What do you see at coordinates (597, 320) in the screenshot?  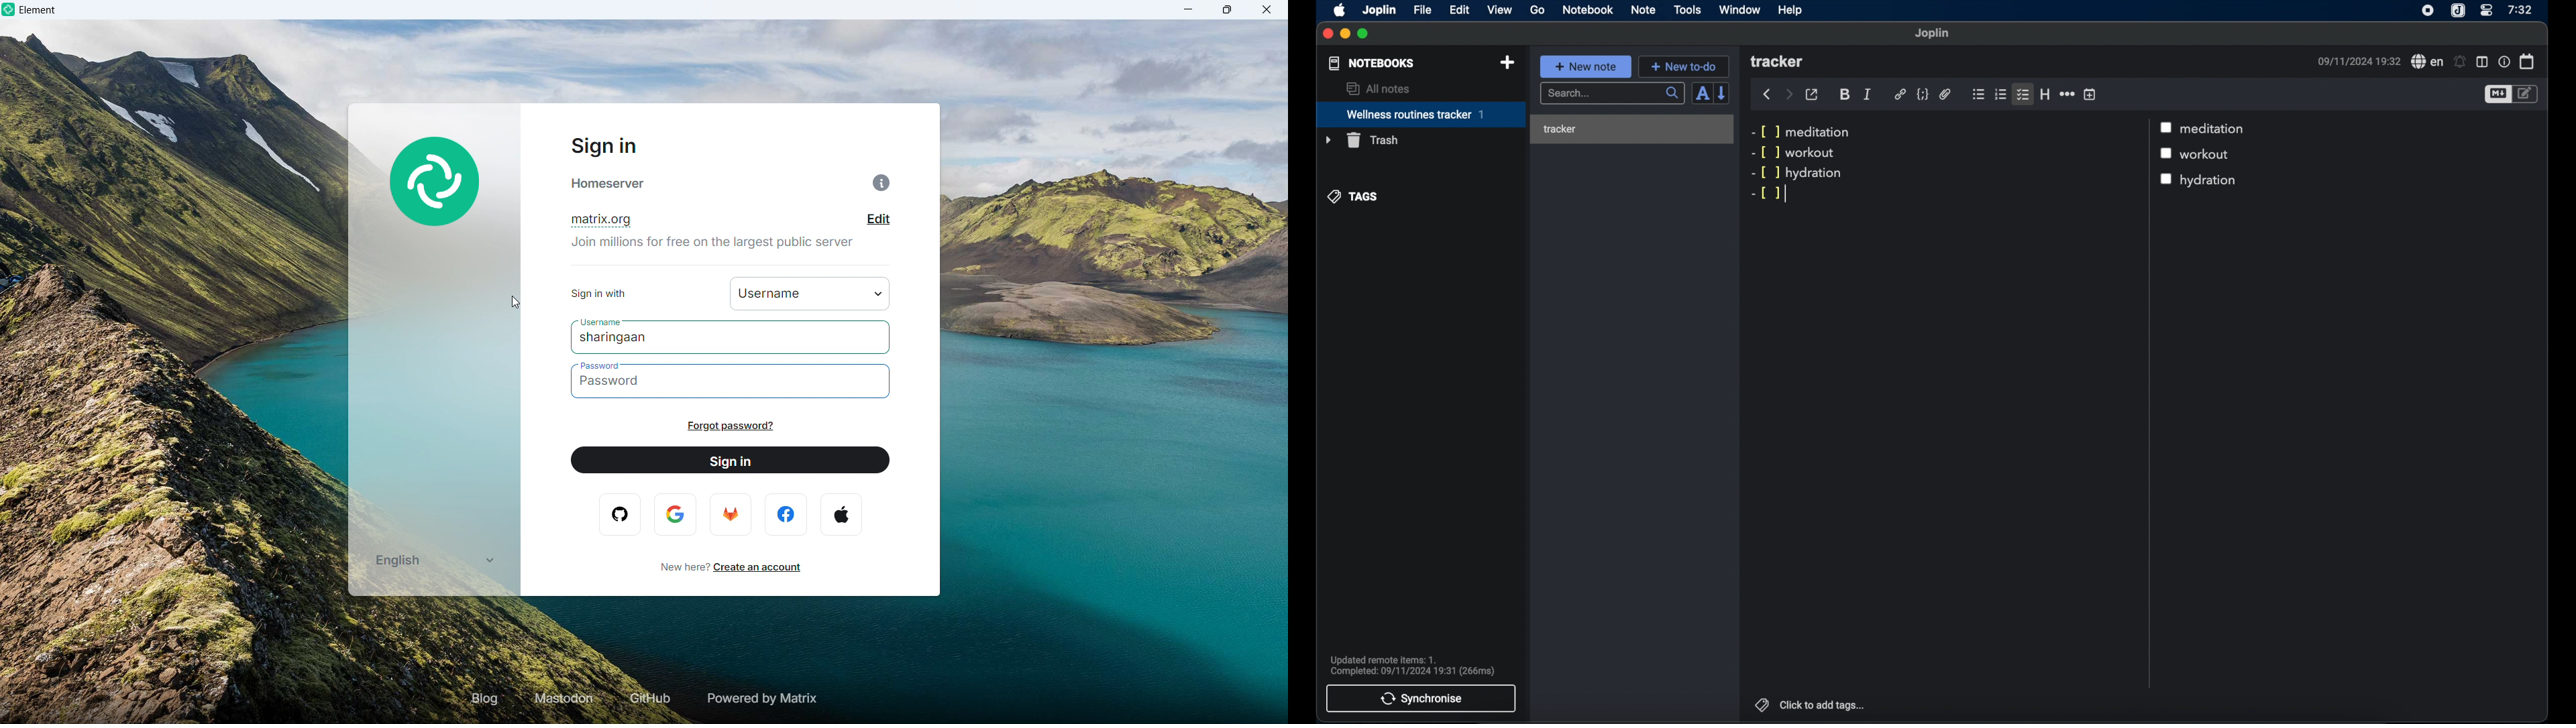 I see `username` at bounding box center [597, 320].